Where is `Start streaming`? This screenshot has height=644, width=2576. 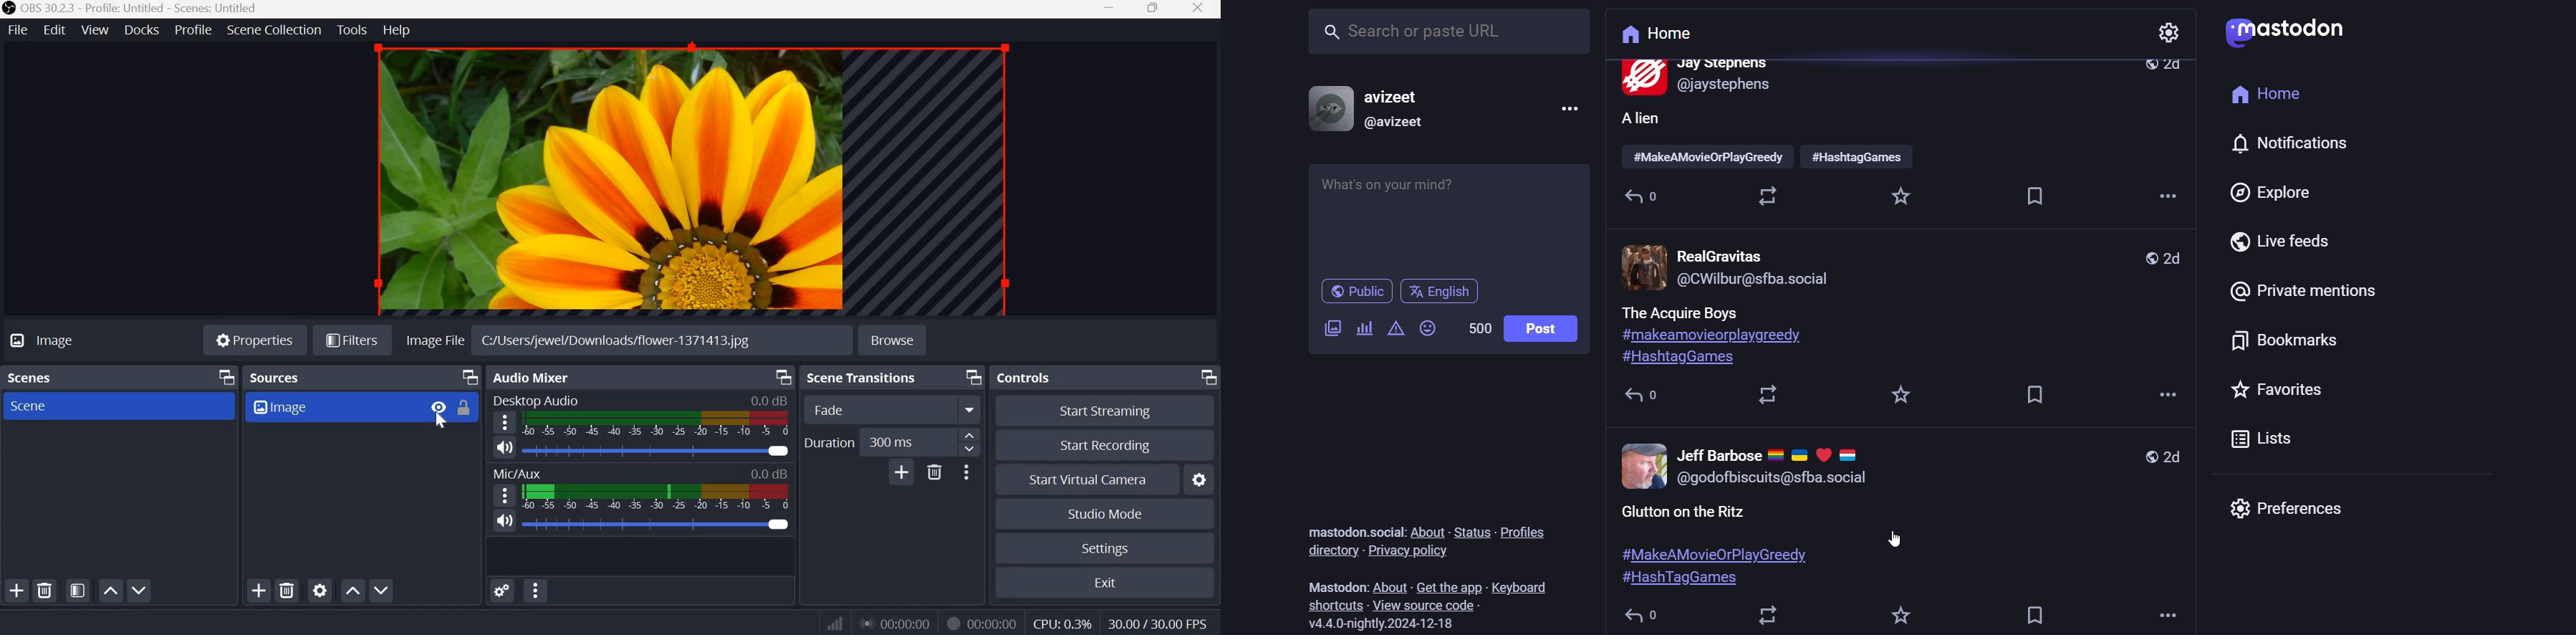 Start streaming is located at coordinates (1104, 410).